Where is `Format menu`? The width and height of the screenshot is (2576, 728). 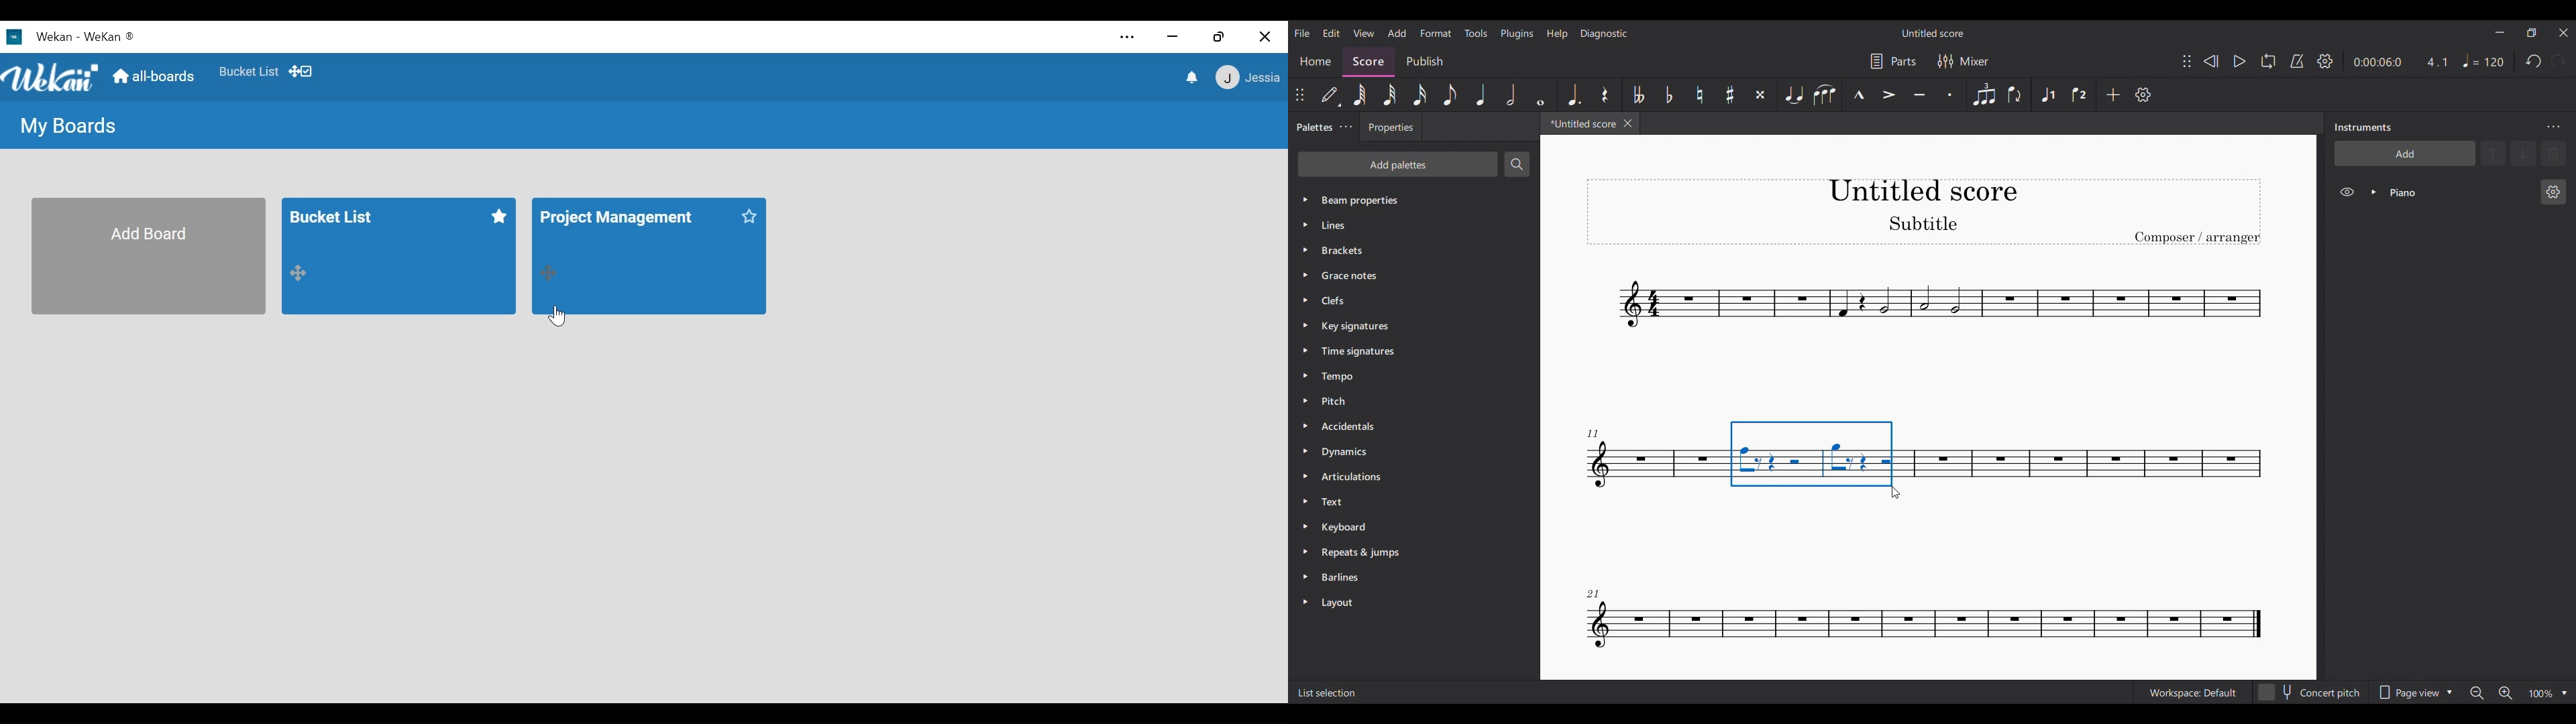
Format menu is located at coordinates (1436, 33).